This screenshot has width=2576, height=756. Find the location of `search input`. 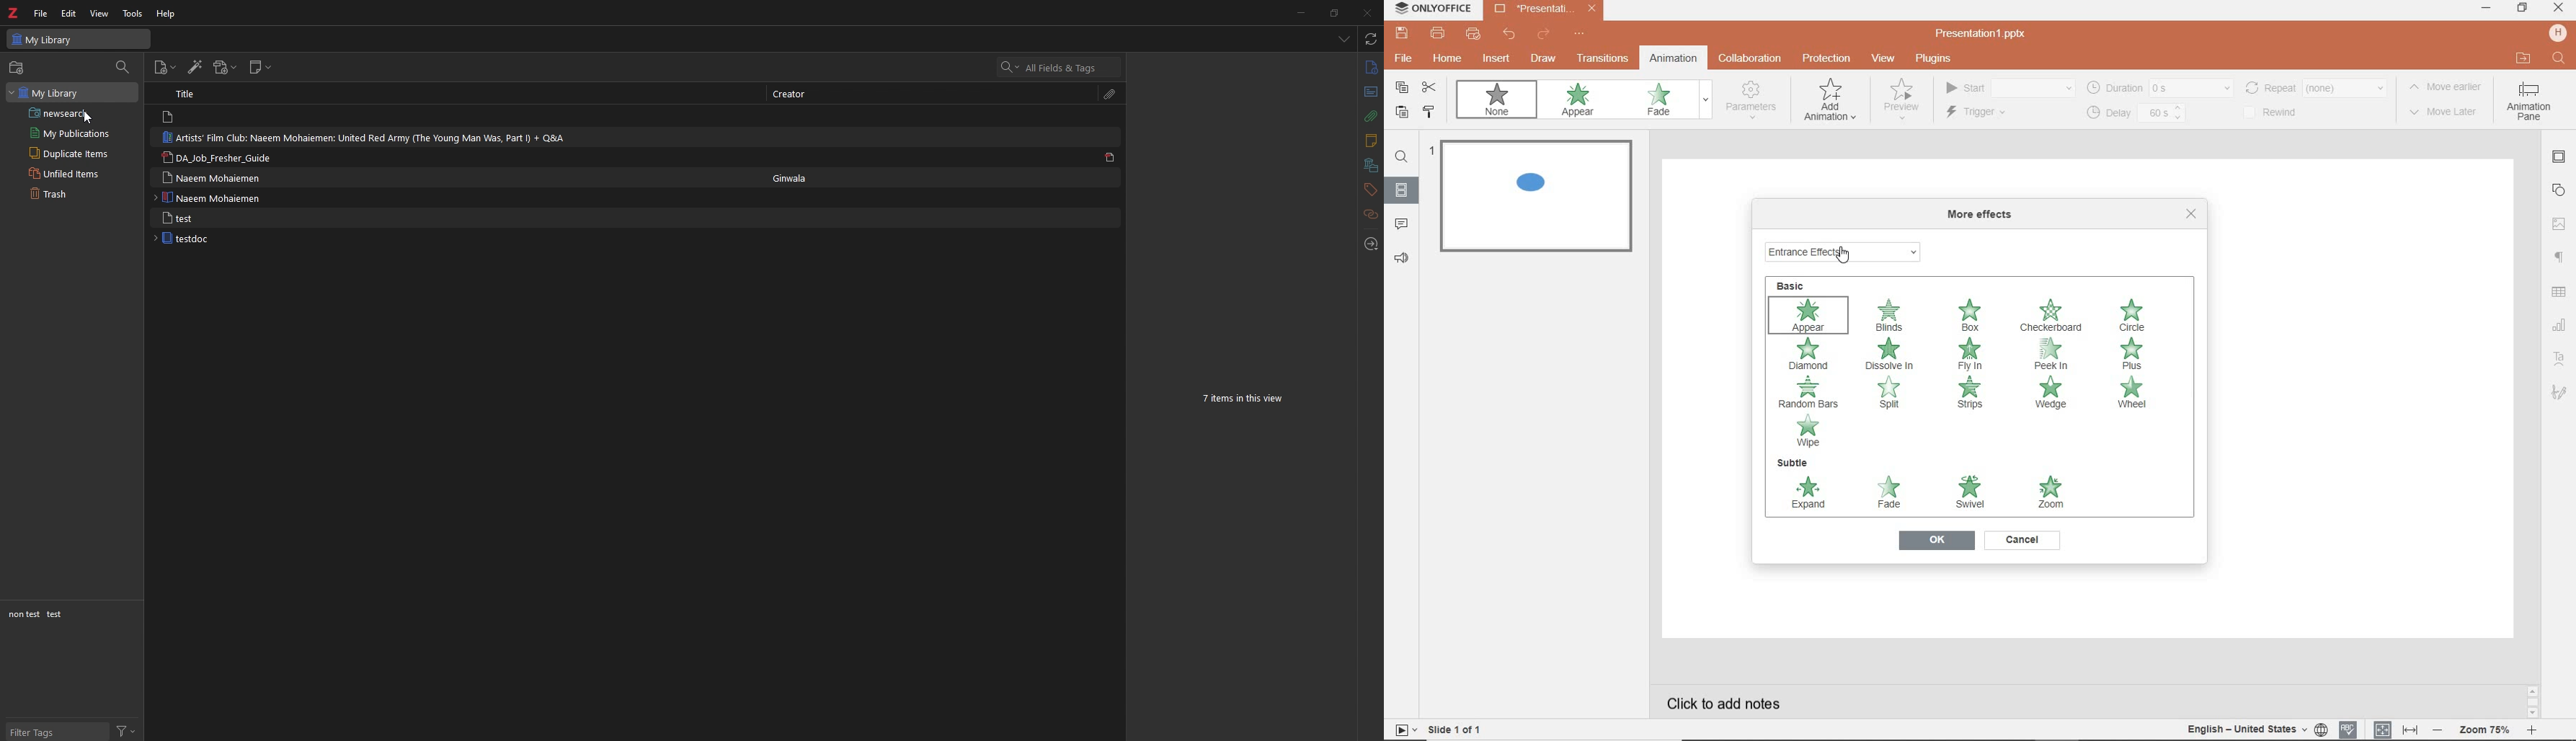

search input is located at coordinates (1067, 68).